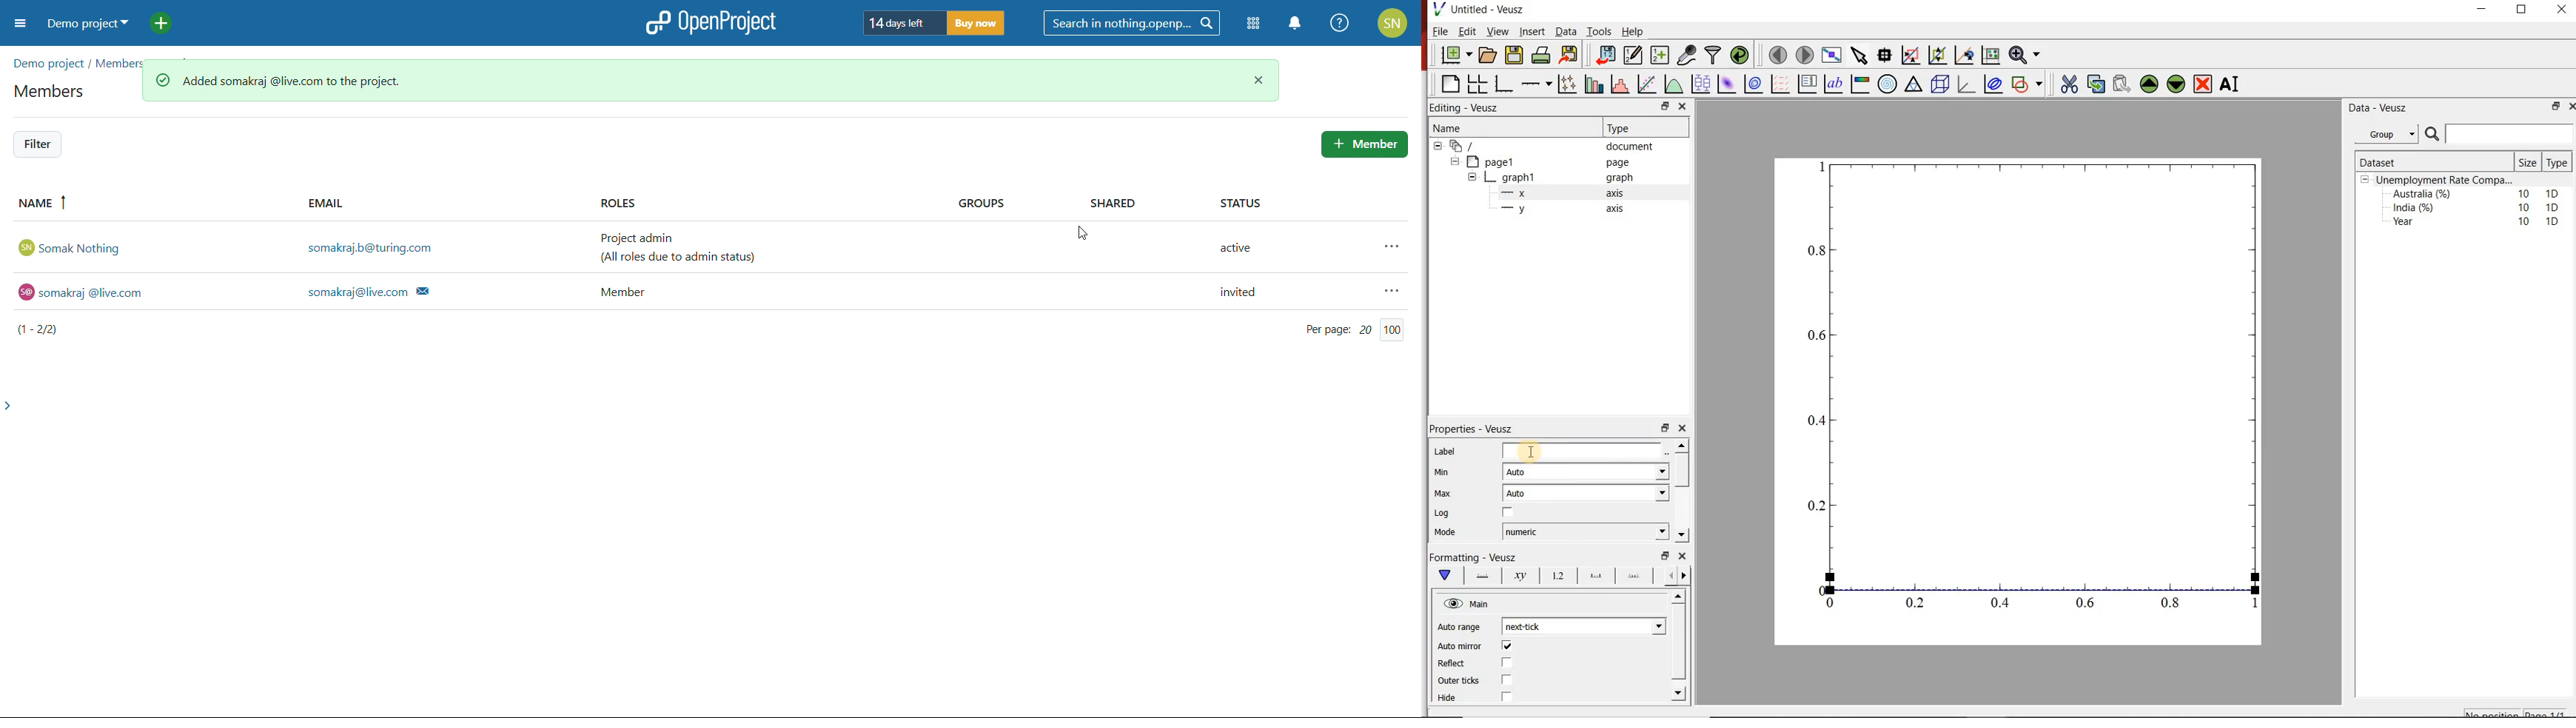 The image size is (2576, 728). Describe the element at coordinates (1445, 453) in the screenshot. I see `Label` at that location.